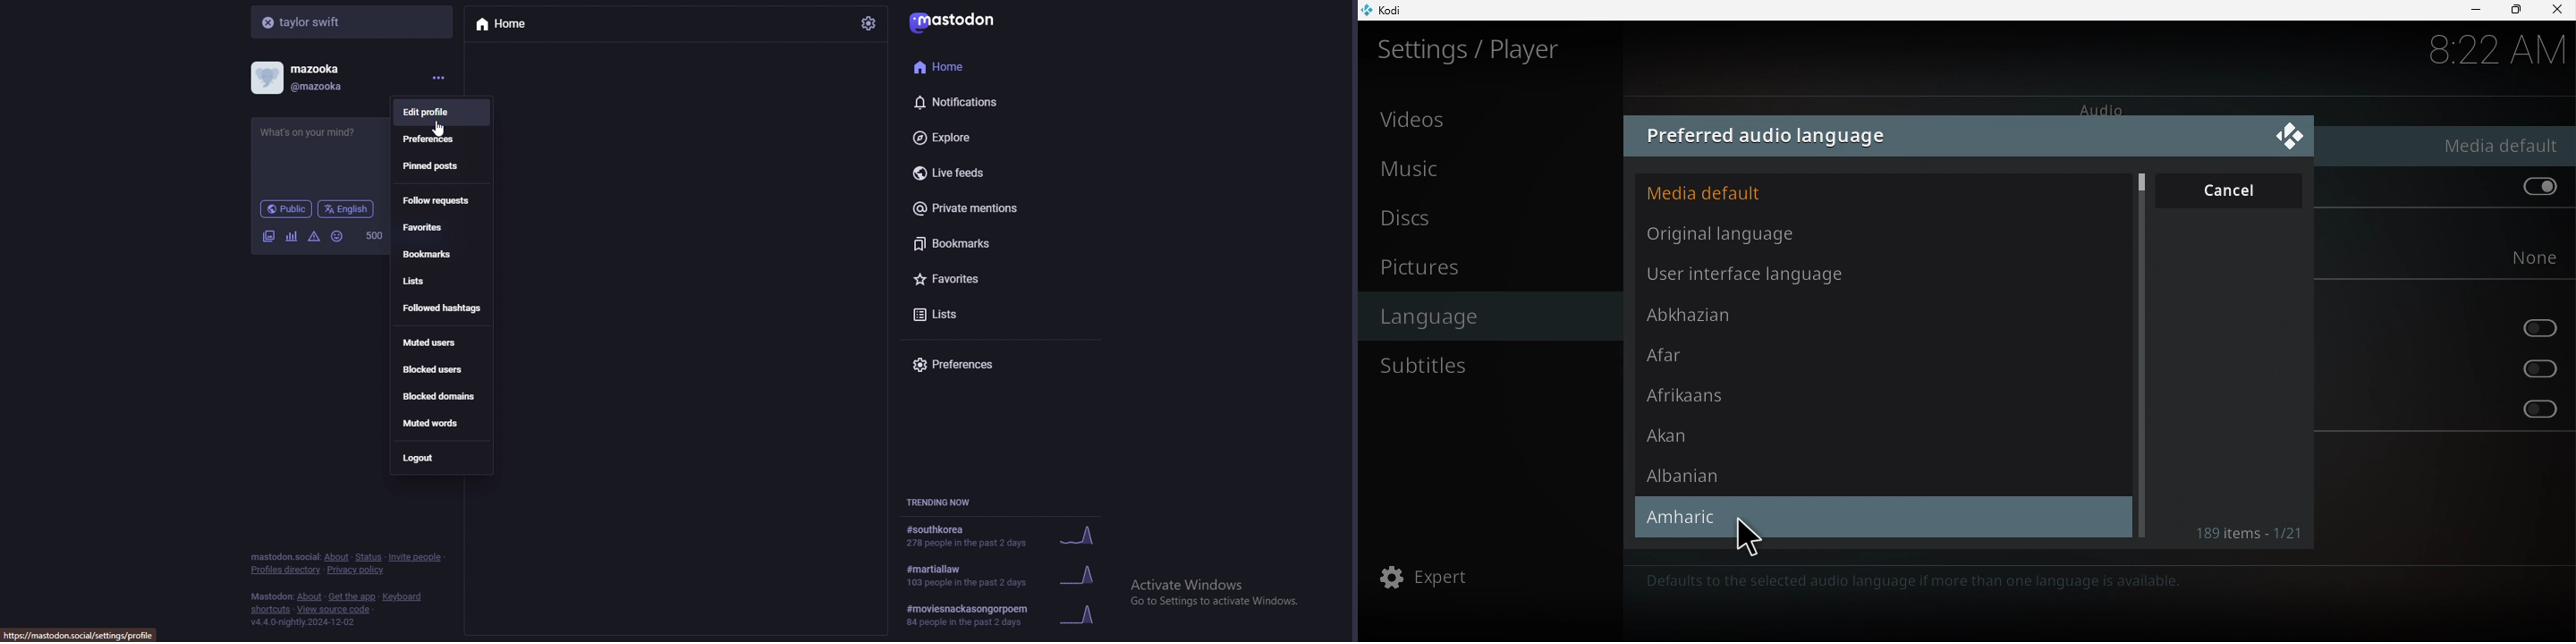 The width and height of the screenshot is (2576, 644). Describe the element at coordinates (1483, 222) in the screenshot. I see `Discs` at that location.